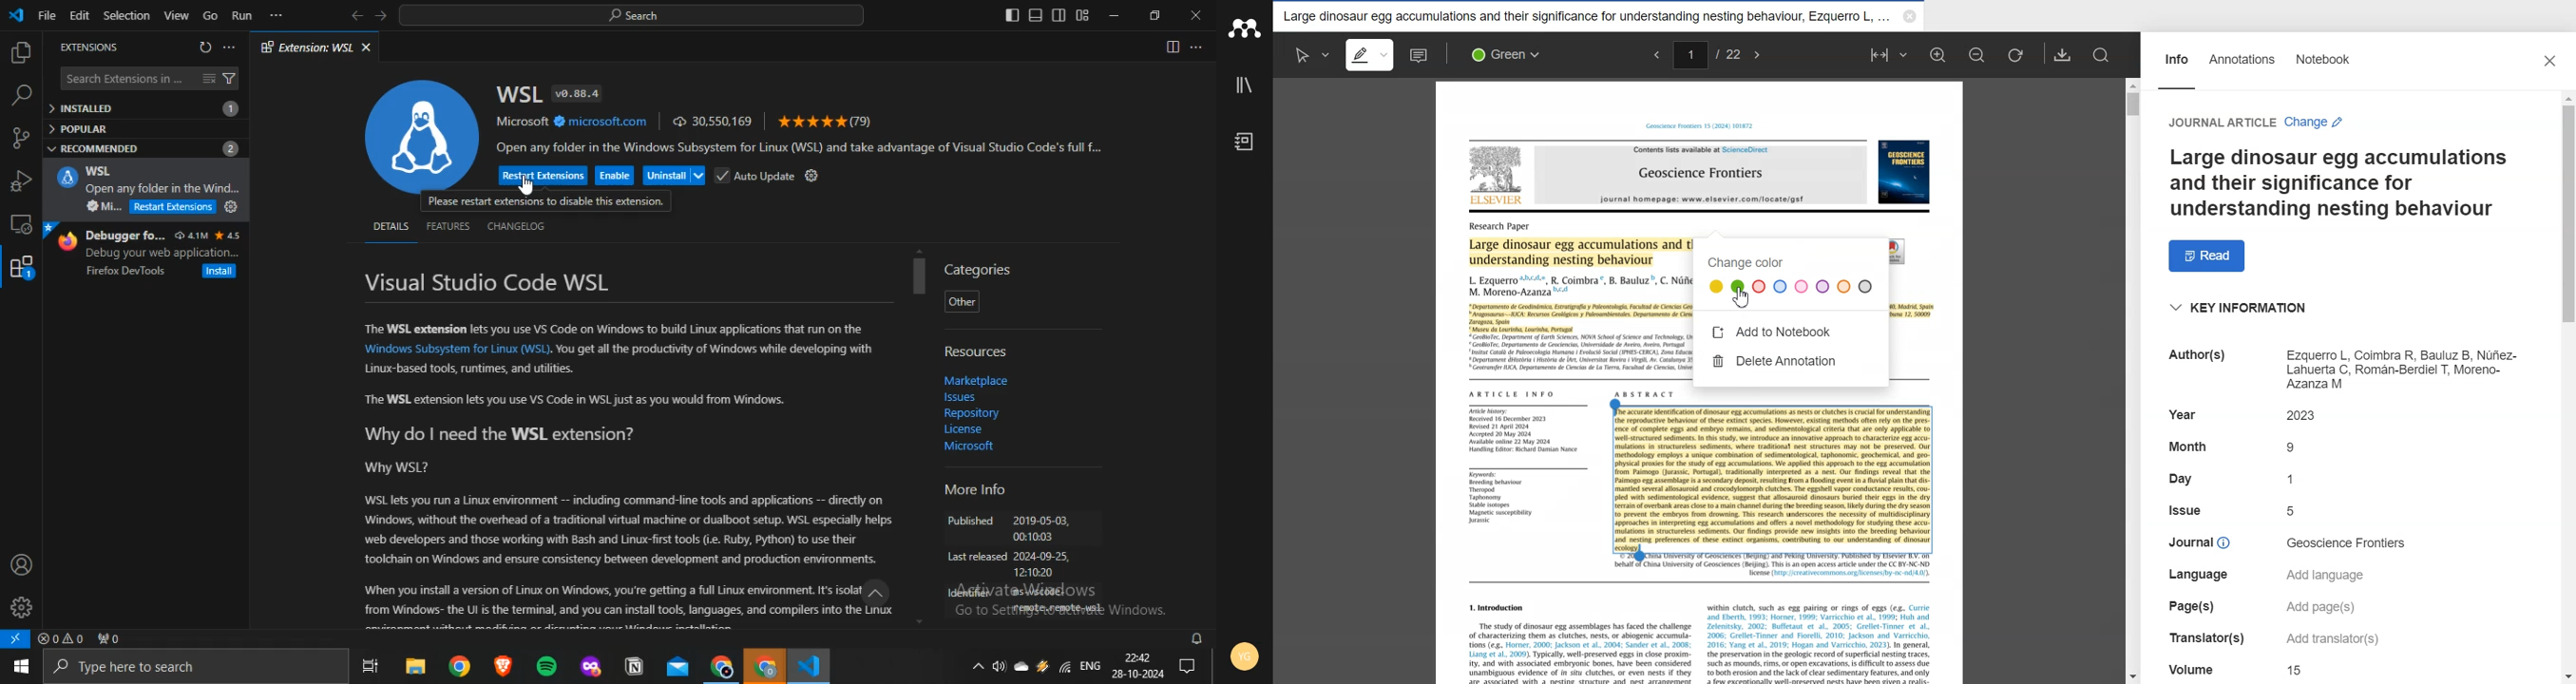 Image resolution: width=2576 pixels, height=700 pixels. What do you see at coordinates (22, 564) in the screenshot?
I see `accounts` at bounding box center [22, 564].